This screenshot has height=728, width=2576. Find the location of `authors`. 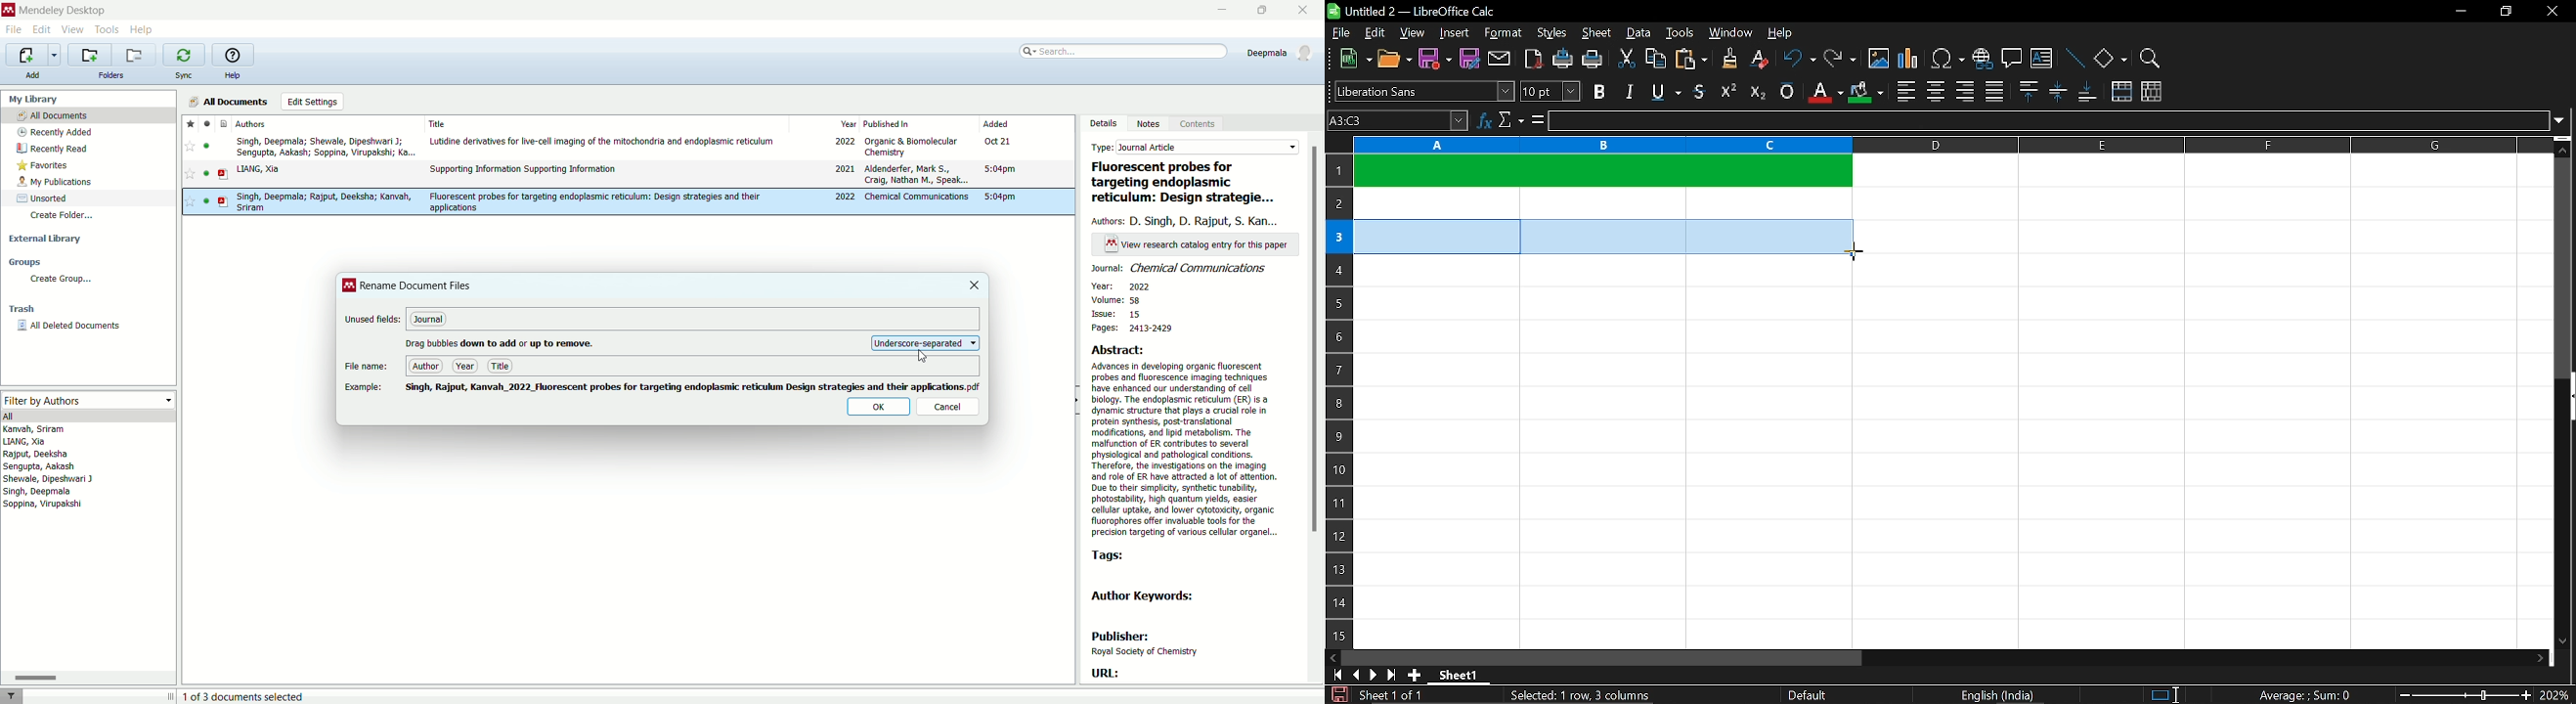

authors is located at coordinates (262, 124).